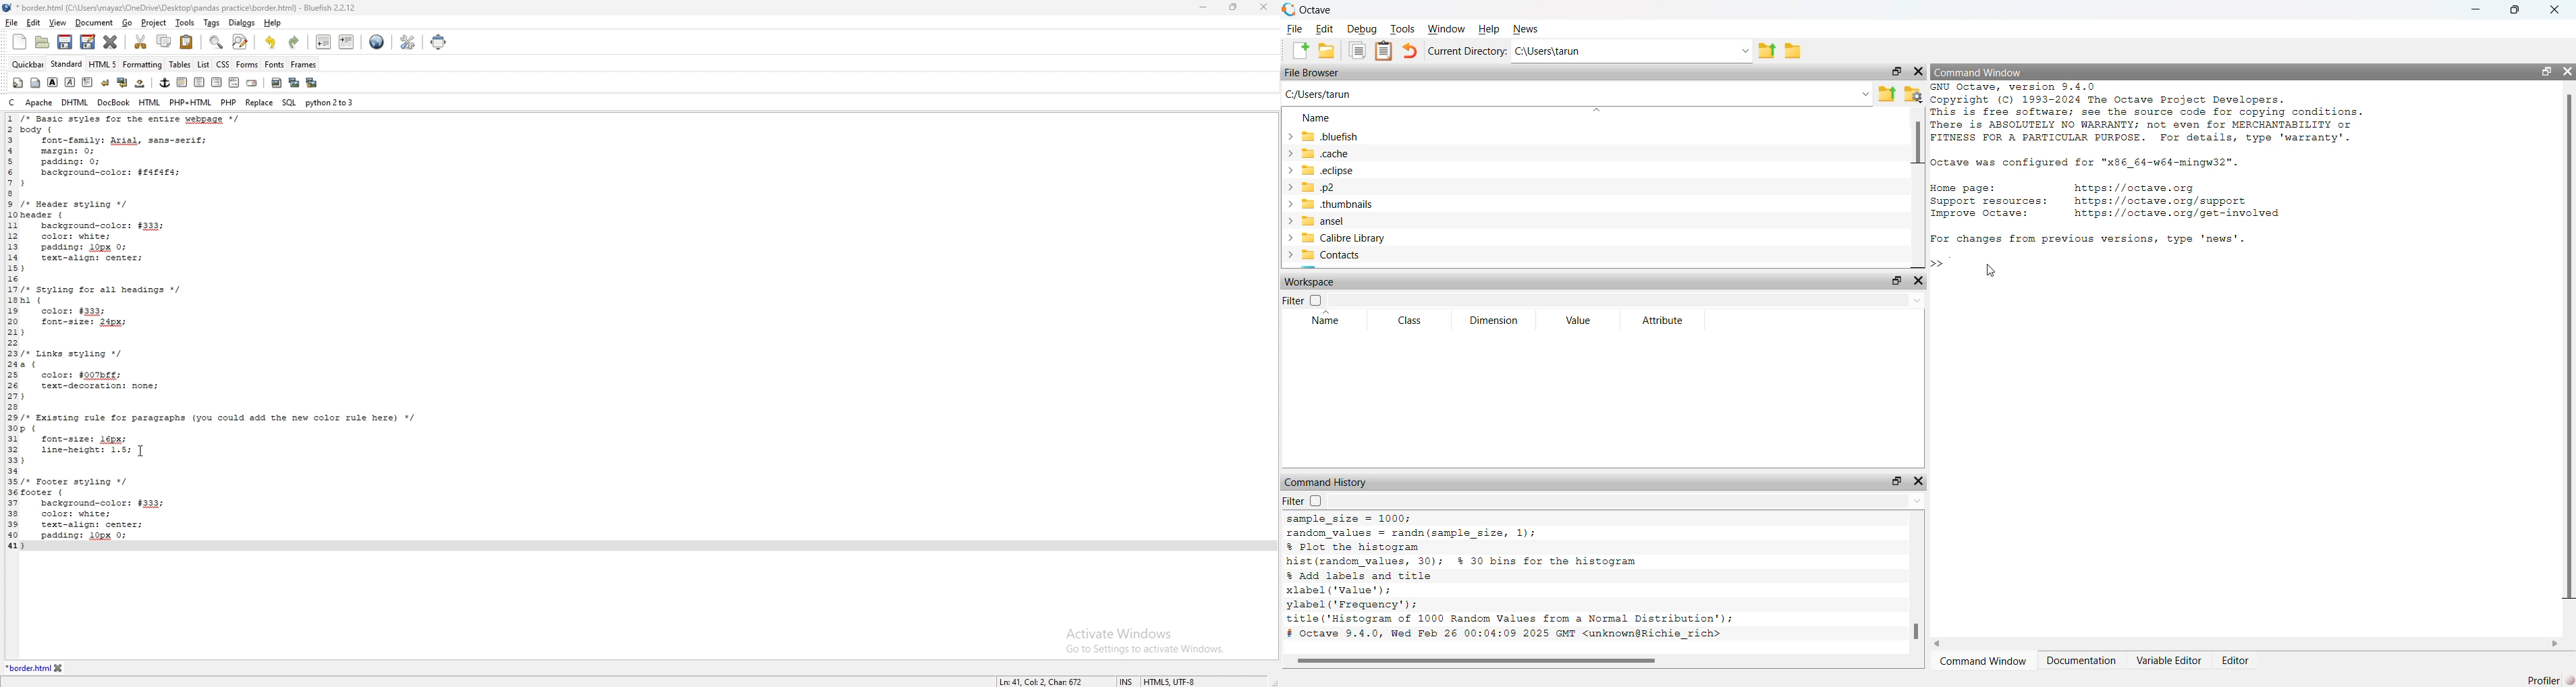 The height and width of the screenshot is (700, 2576). What do you see at coordinates (76, 102) in the screenshot?
I see `dhtml` at bounding box center [76, 102].